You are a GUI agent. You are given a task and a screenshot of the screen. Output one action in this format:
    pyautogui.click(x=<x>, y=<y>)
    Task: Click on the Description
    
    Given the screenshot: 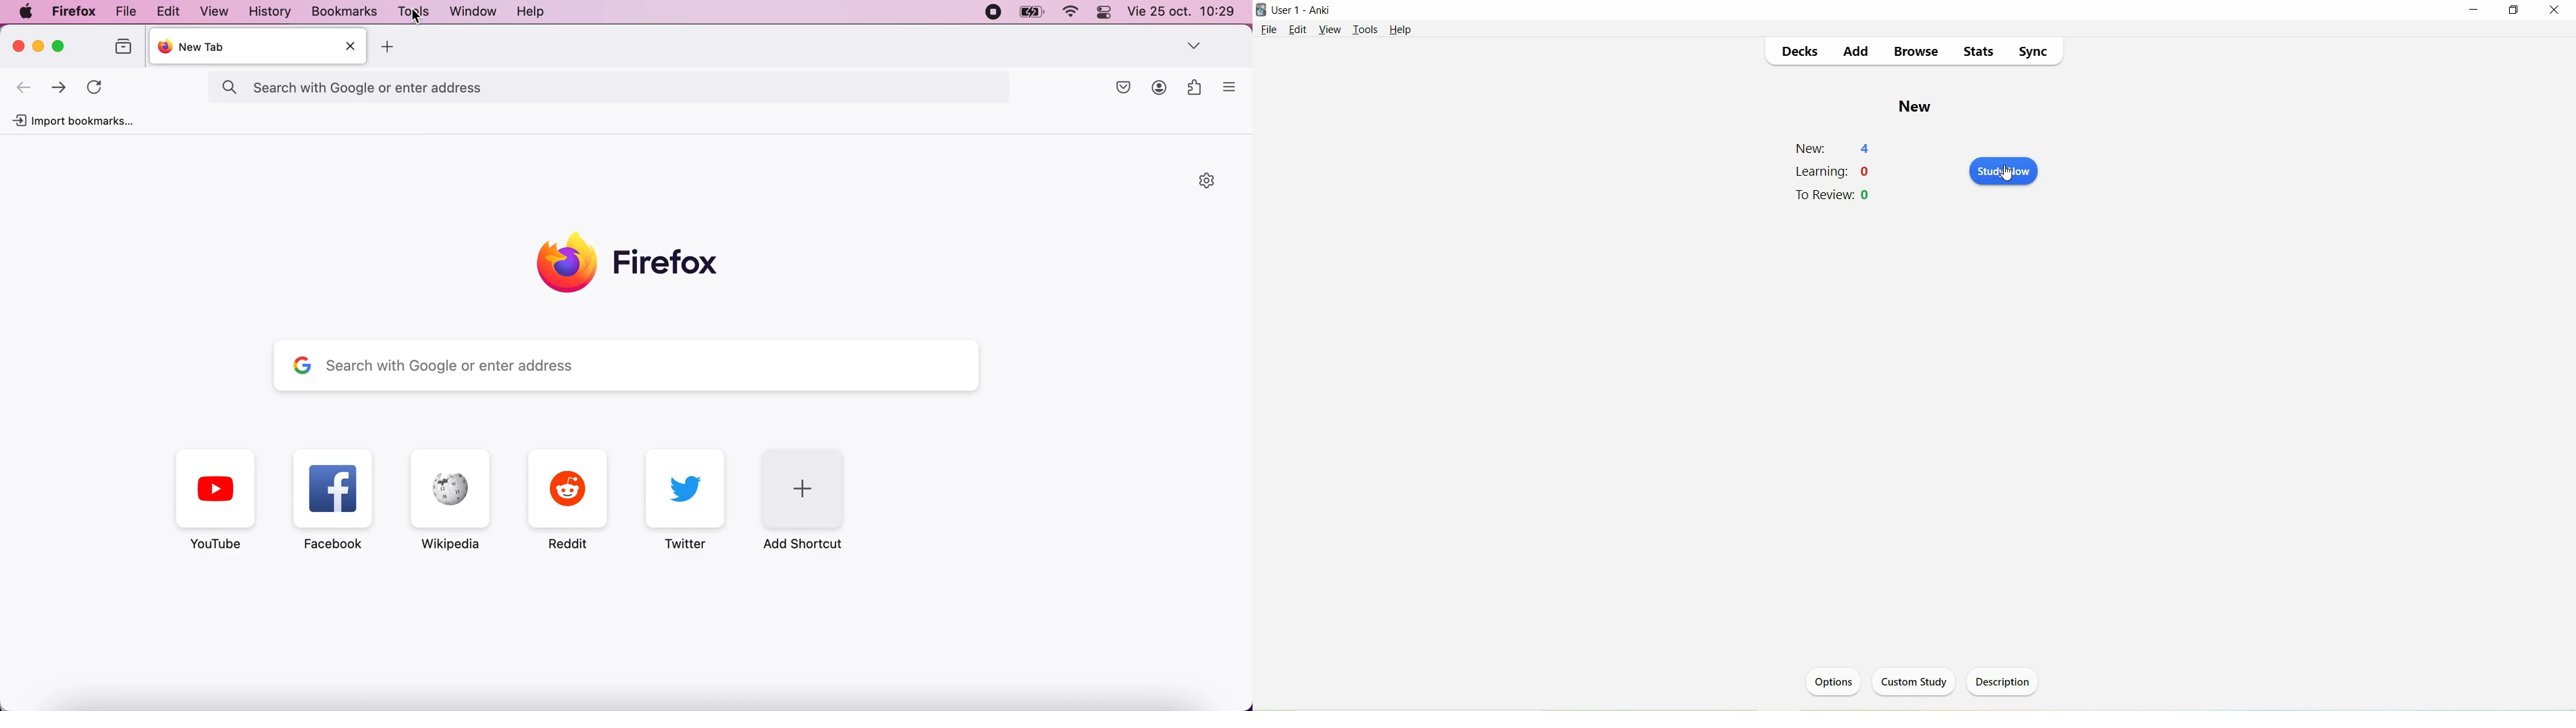 What is the action you would take?
    pyautogui.click(x=2005, y=681)
    